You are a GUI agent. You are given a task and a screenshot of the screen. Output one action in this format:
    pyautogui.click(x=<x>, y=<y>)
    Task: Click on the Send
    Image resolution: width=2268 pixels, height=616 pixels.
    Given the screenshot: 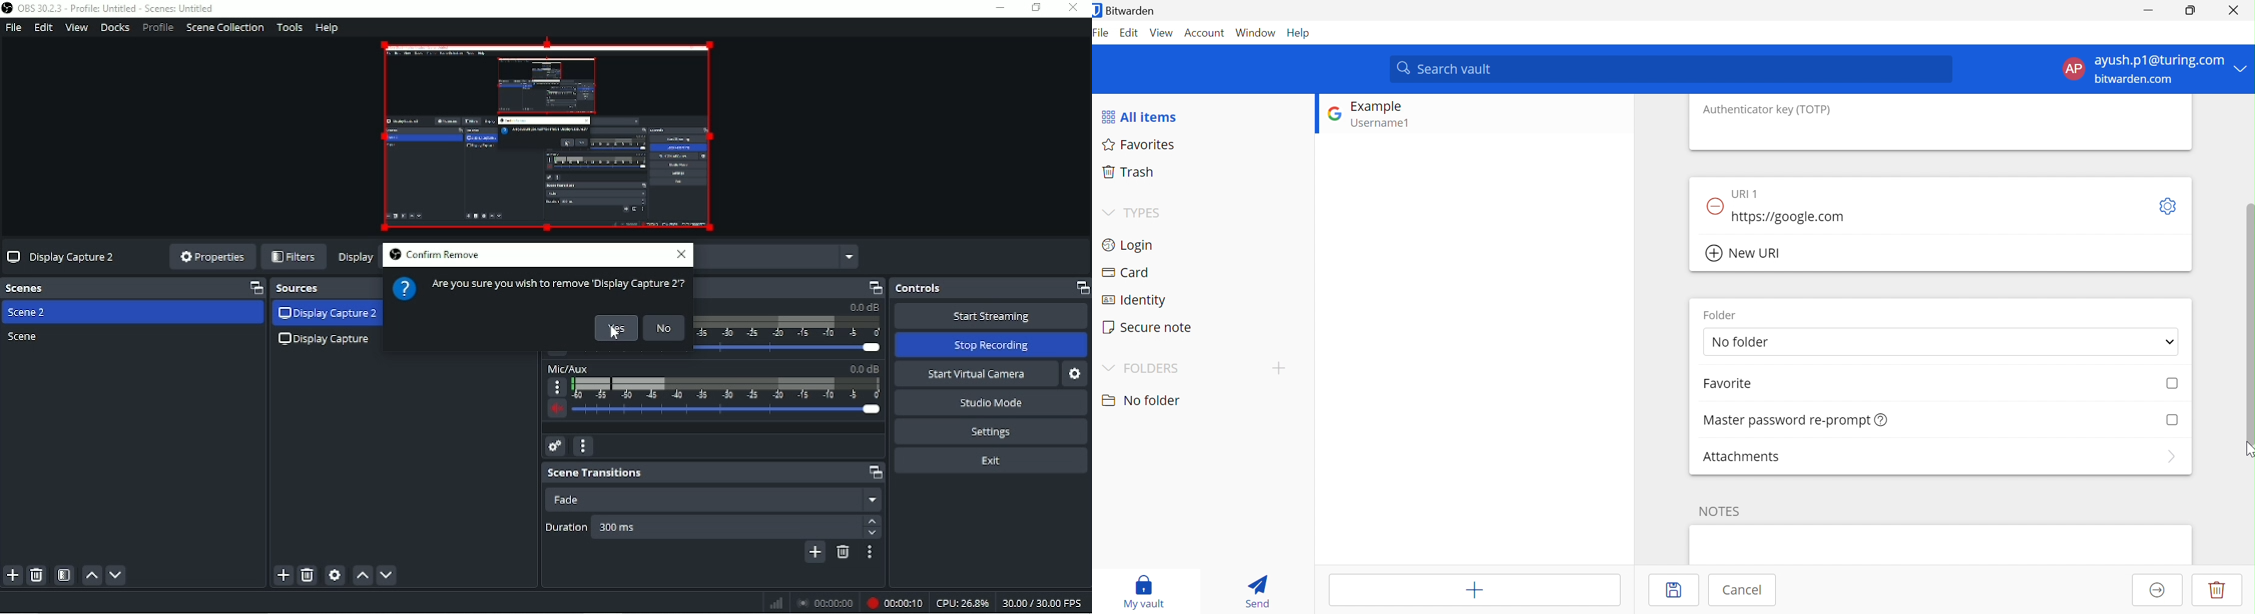 What is the action you would take?
    pyautogui.click(x=1254, y=590)
    